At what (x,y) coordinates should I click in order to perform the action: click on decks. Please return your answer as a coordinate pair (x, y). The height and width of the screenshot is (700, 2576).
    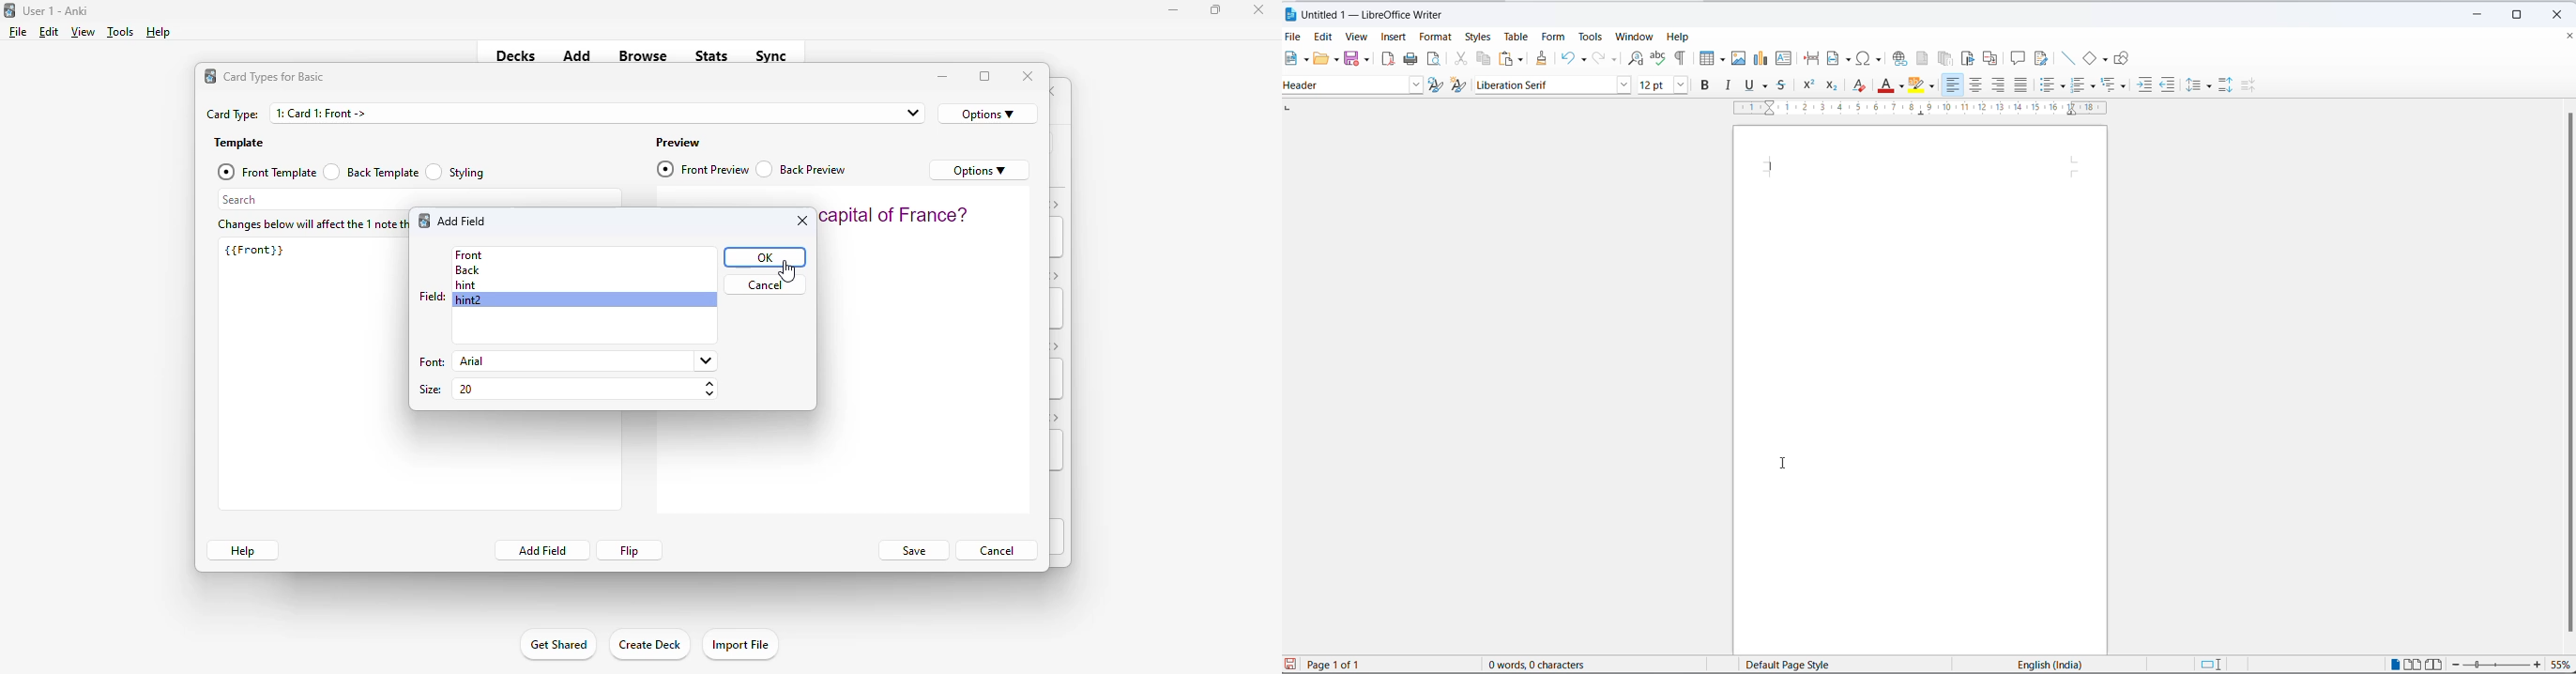
    Looking at the image, I should click on (516, 55).